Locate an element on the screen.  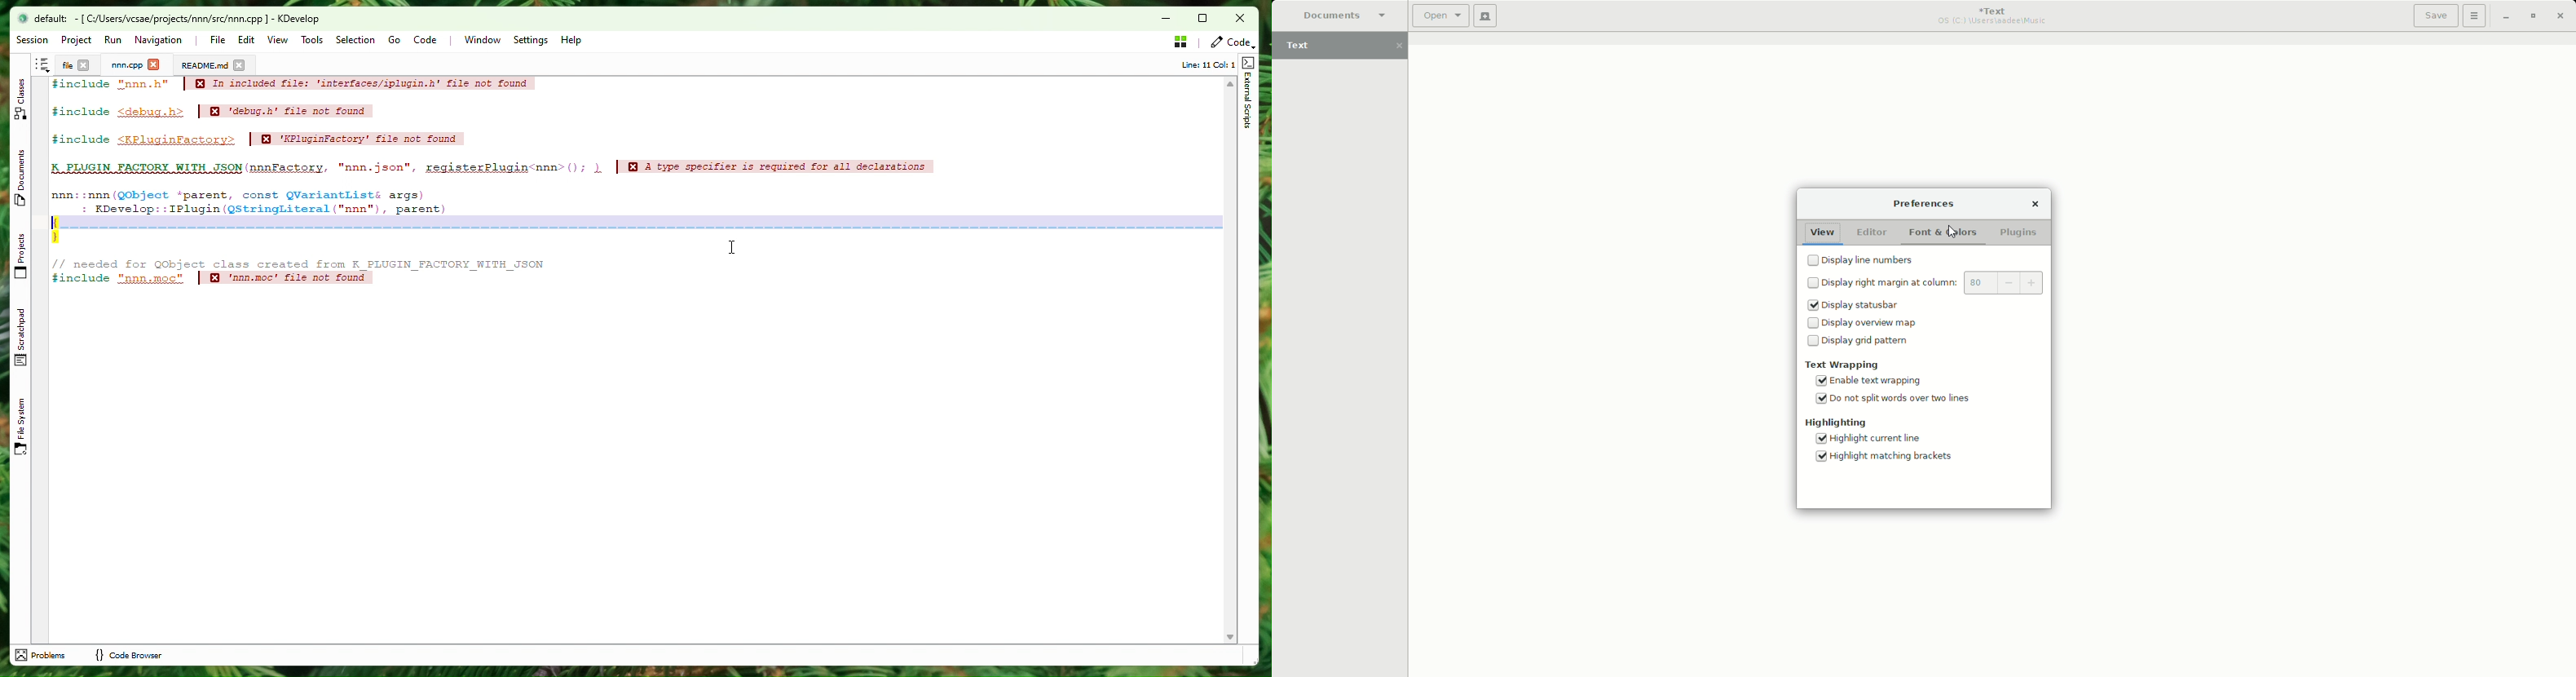
New is located at coordinates (1486, 16).